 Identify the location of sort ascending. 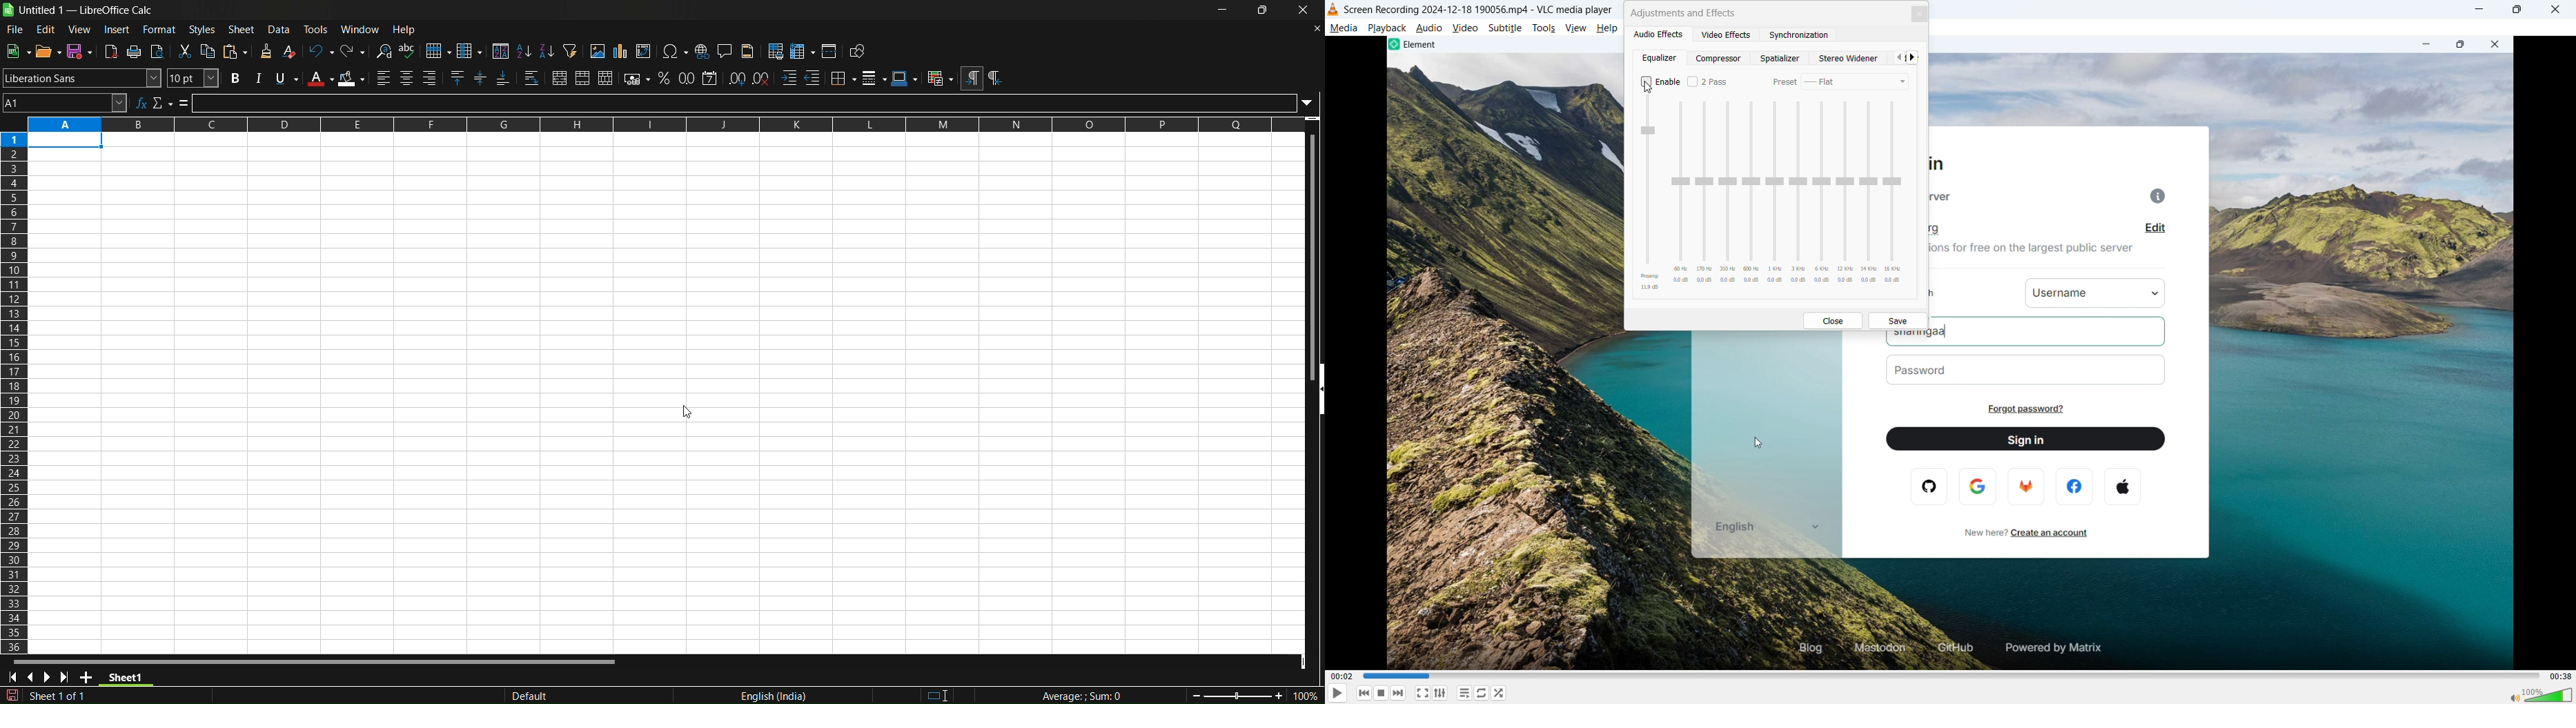
(523, 50).